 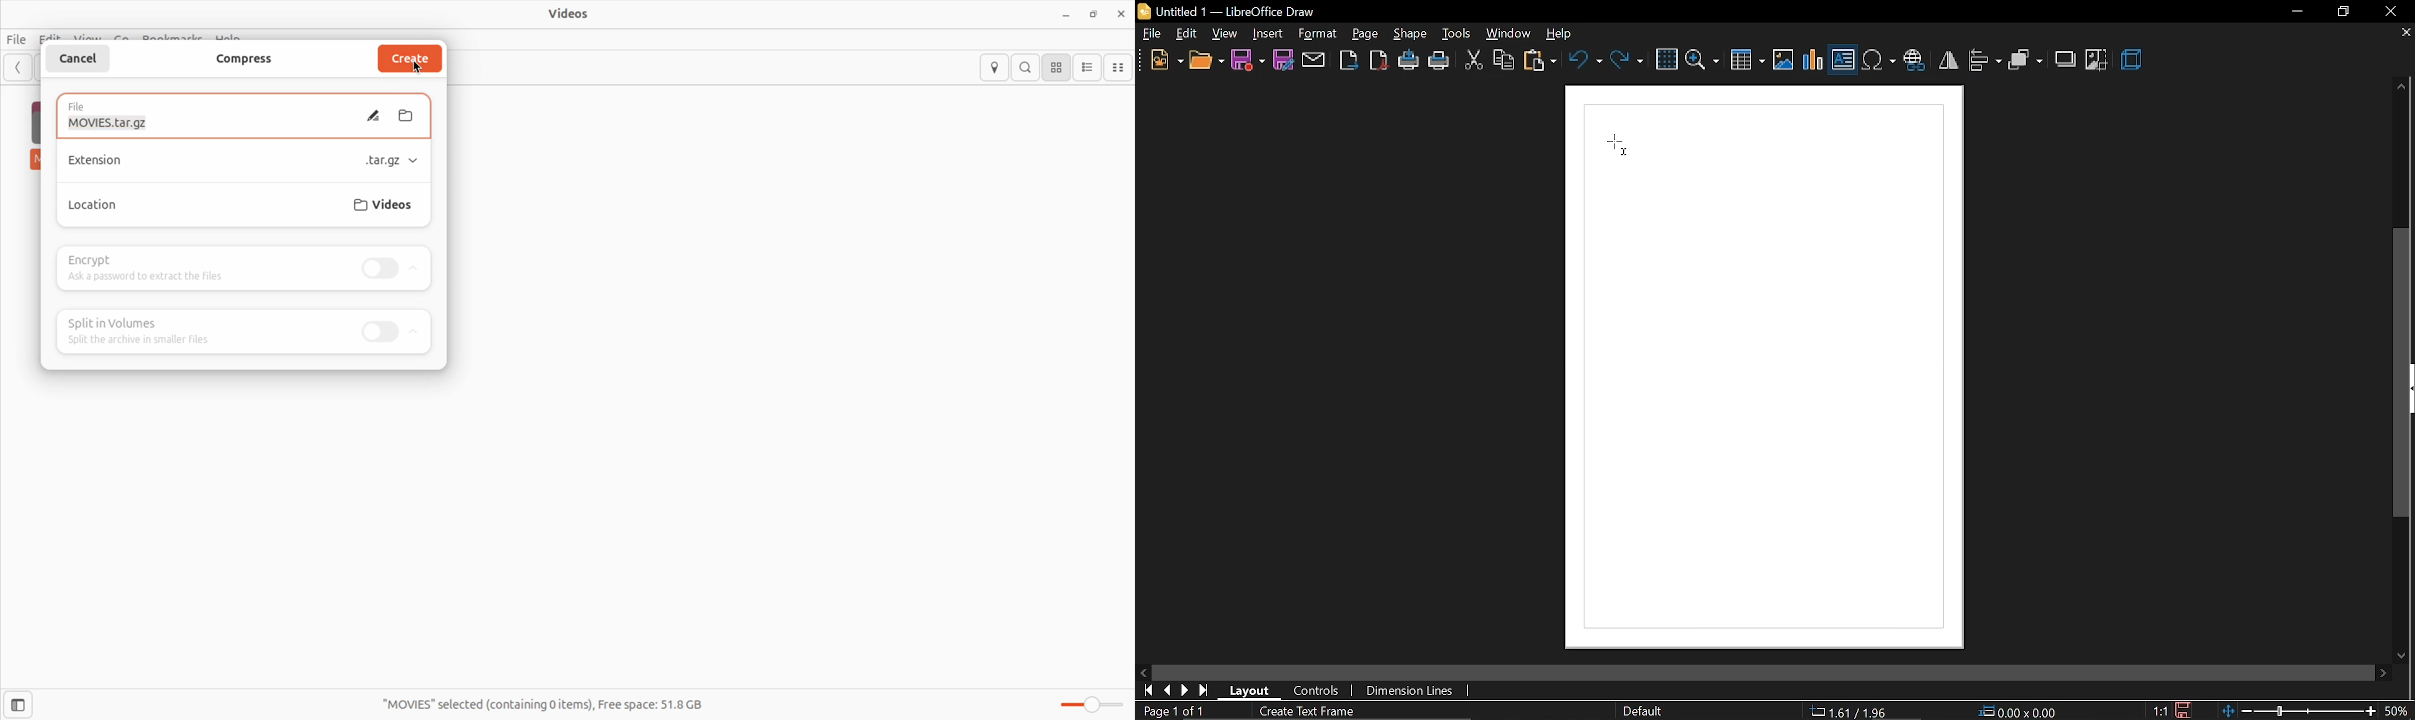 What do you see at coordinates (1627, 59) in the screenshot?
I see `redo` at bounding box center [1627, 59].